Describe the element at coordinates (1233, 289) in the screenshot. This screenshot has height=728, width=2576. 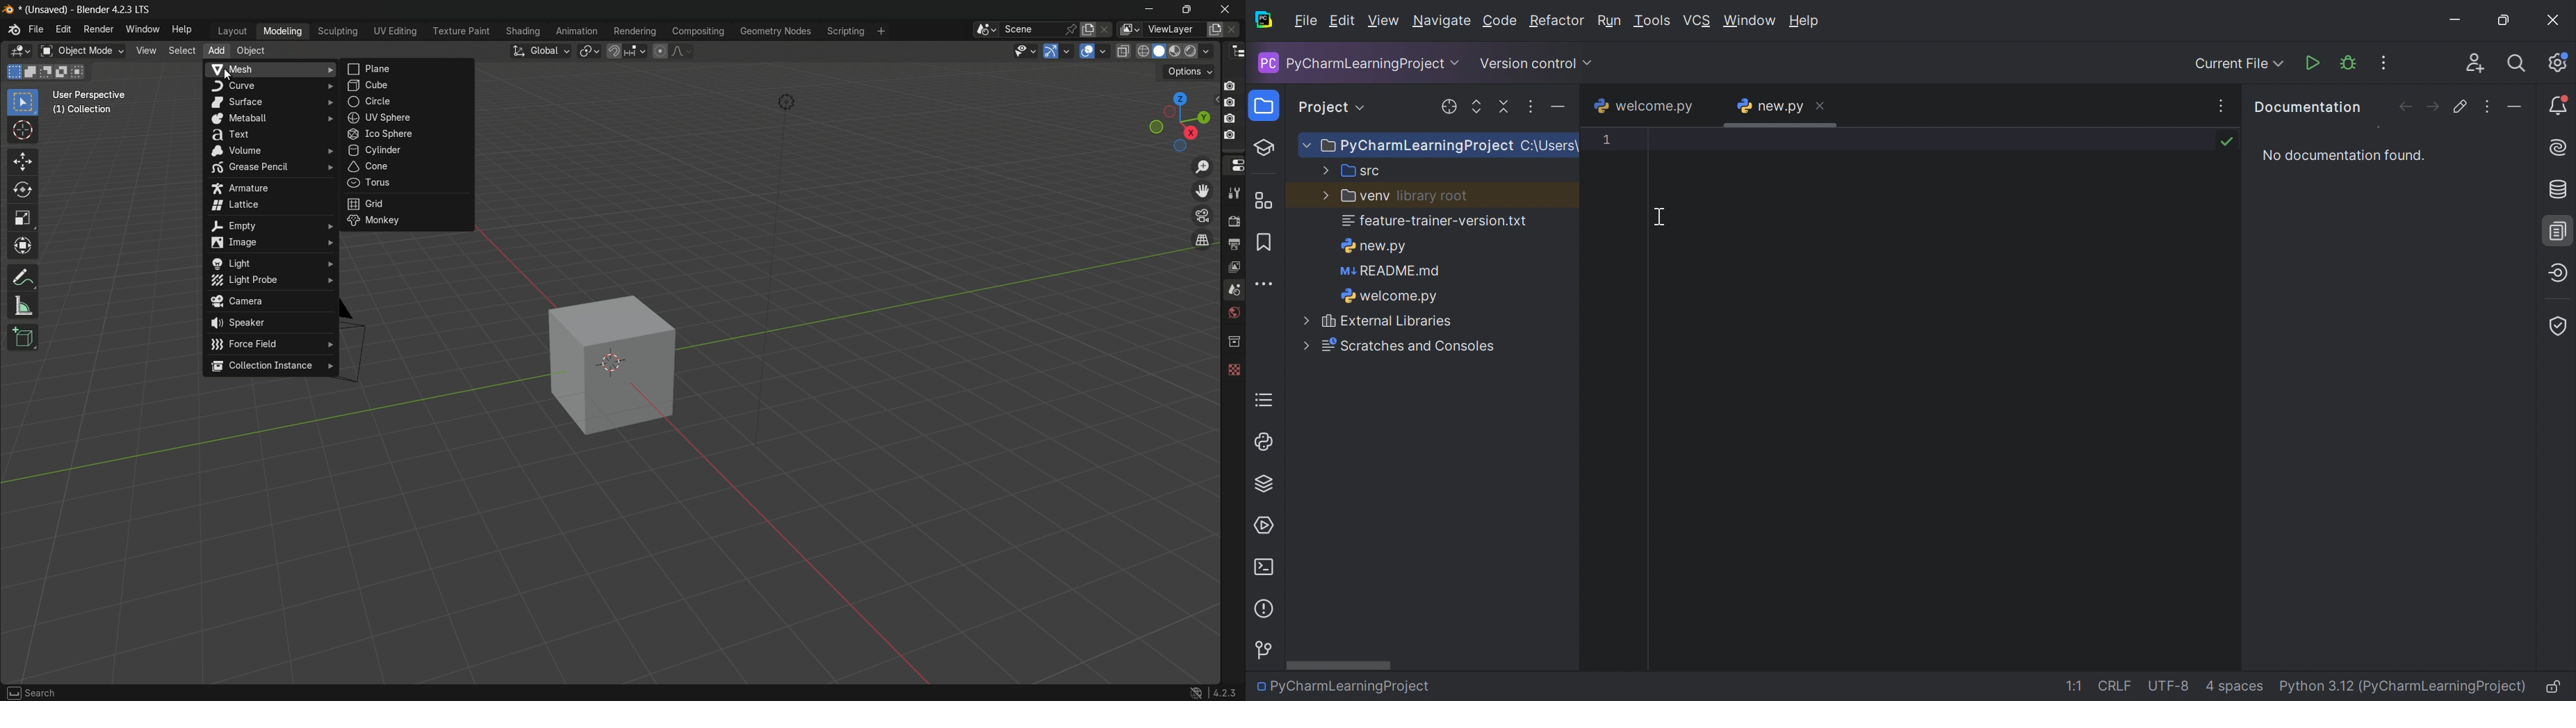
I see `scenes` at that location.